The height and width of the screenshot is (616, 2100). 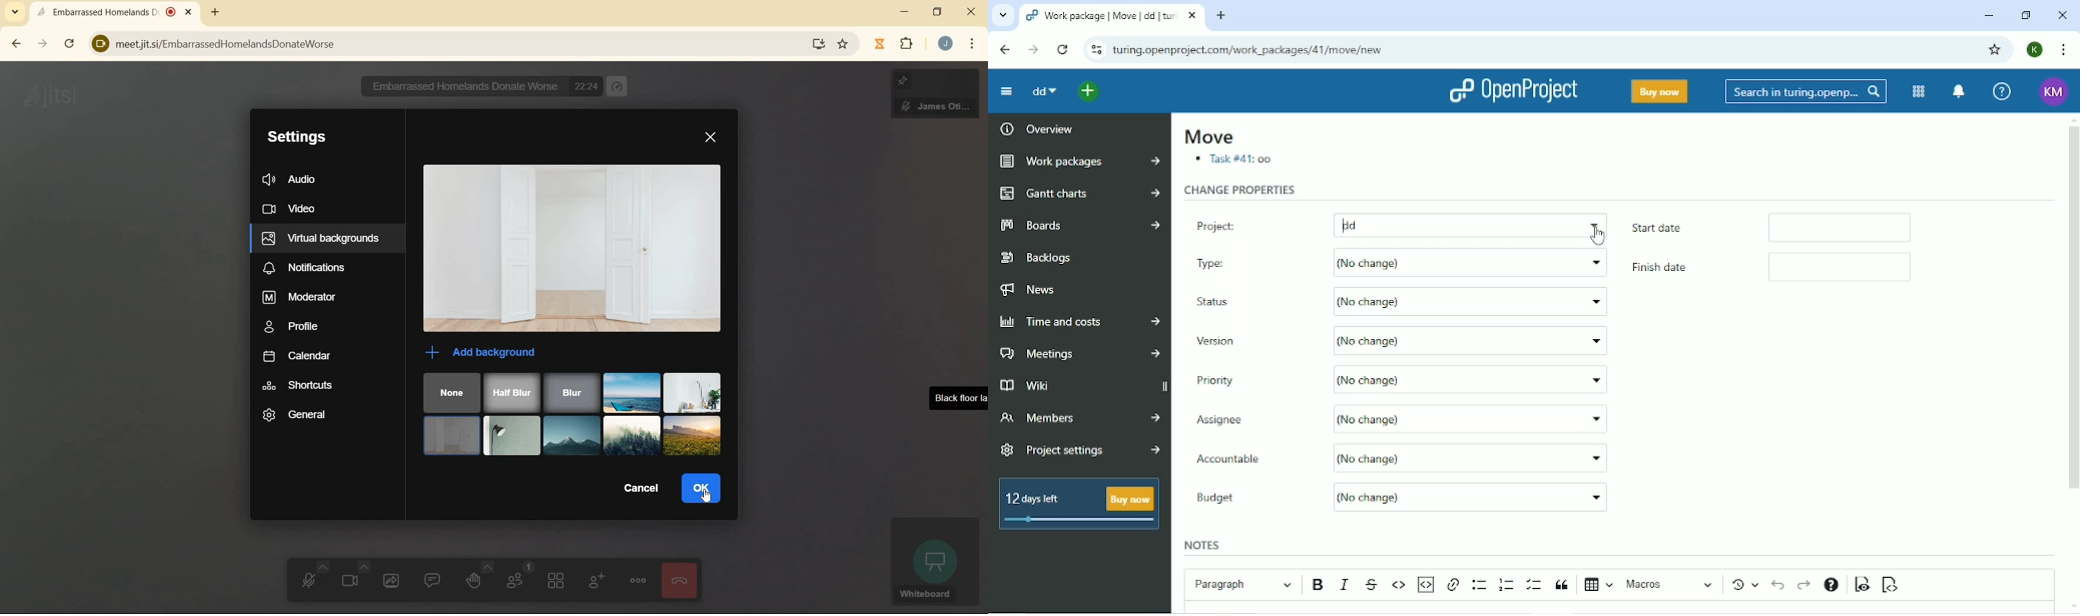 What do you see at coordinates (216, 11) in the screenshot?
I see `new tab` at bounding box center [216, 11].